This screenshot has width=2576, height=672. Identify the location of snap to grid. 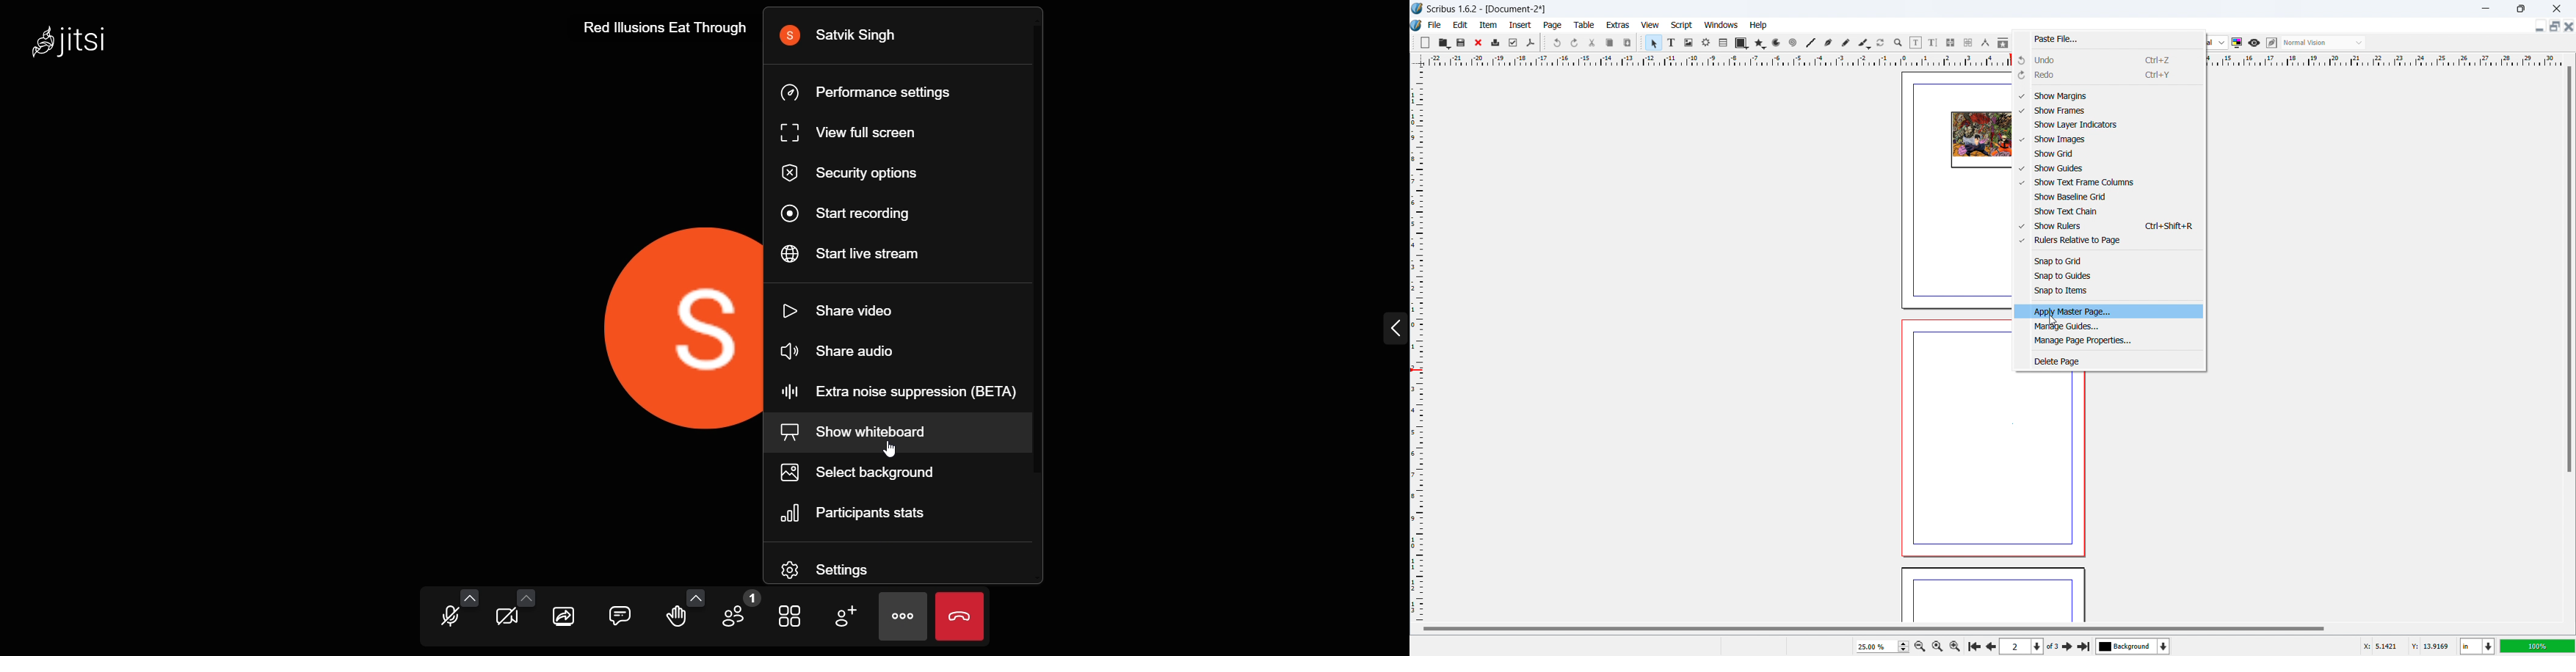
(2109, 260).